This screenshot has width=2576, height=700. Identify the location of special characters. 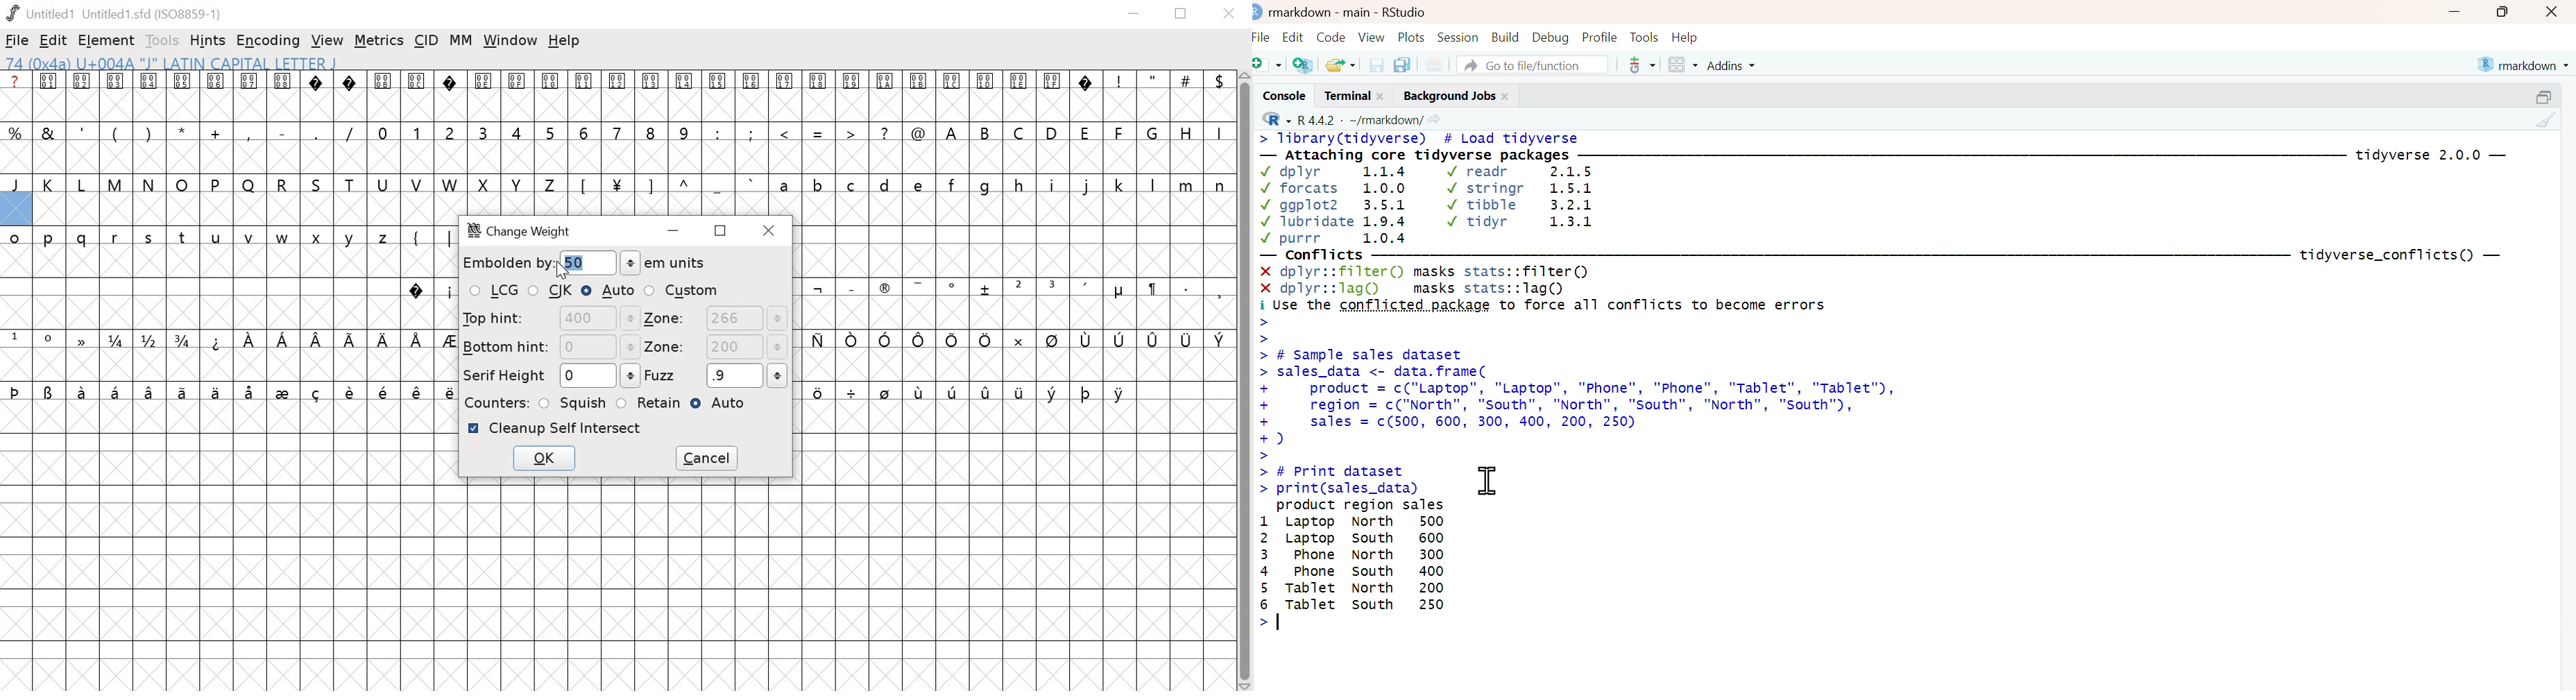
(815, 135).